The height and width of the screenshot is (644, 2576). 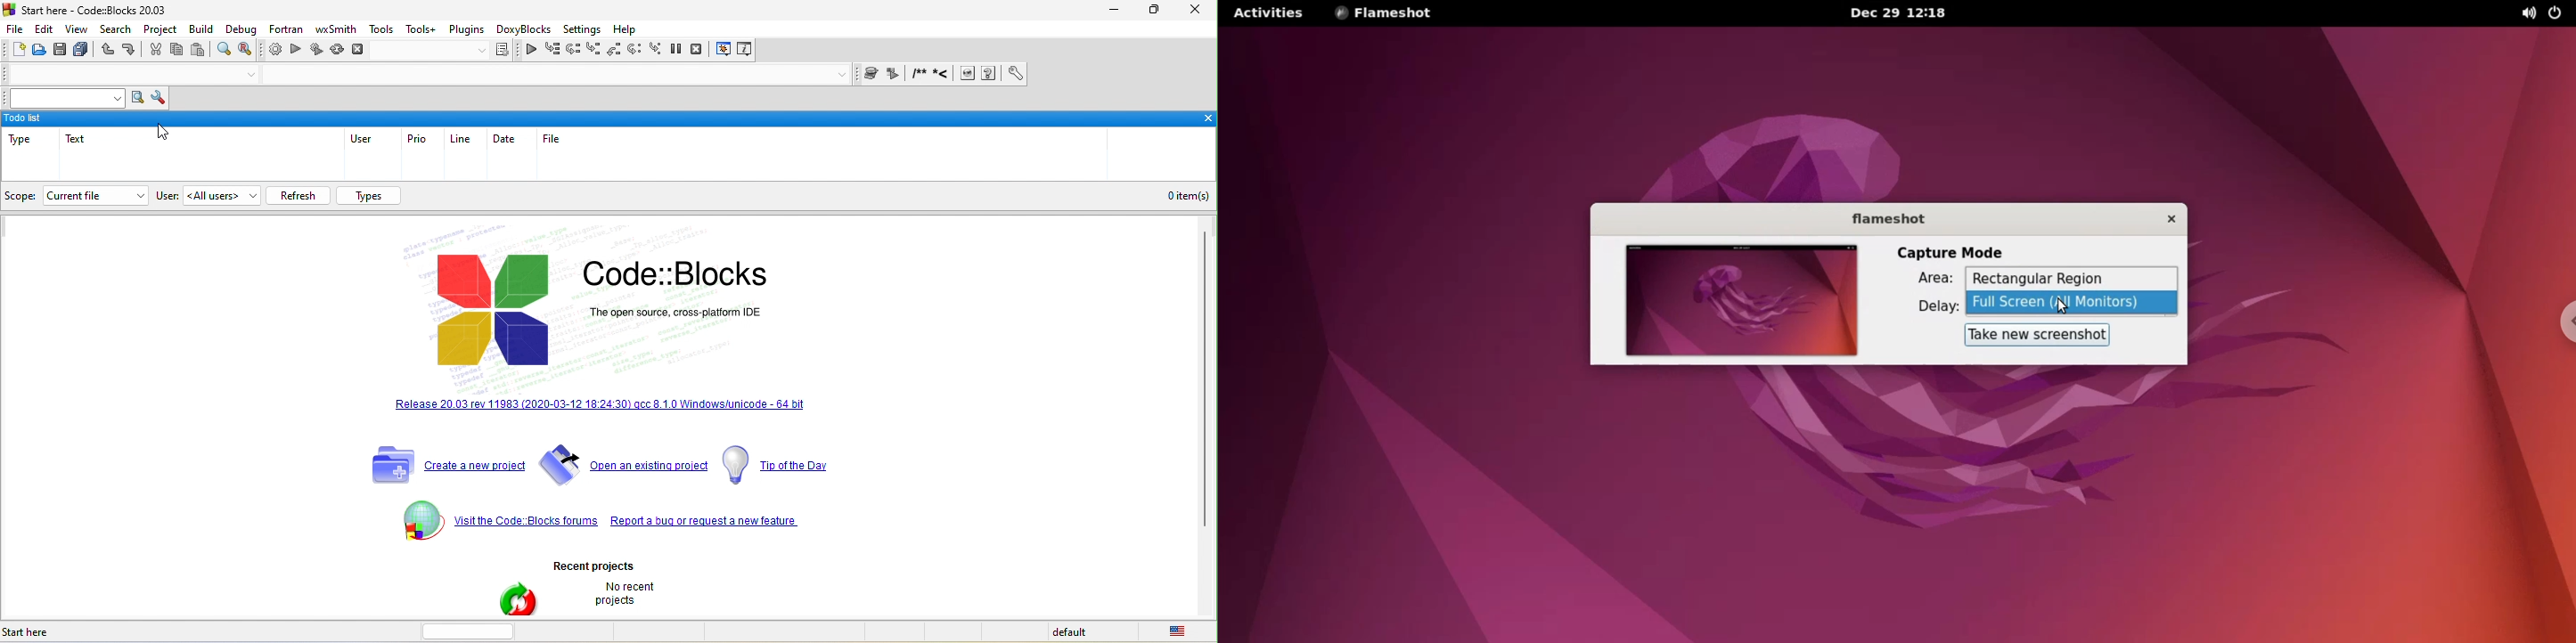 I want to click on types , so click(x=372, y=196).